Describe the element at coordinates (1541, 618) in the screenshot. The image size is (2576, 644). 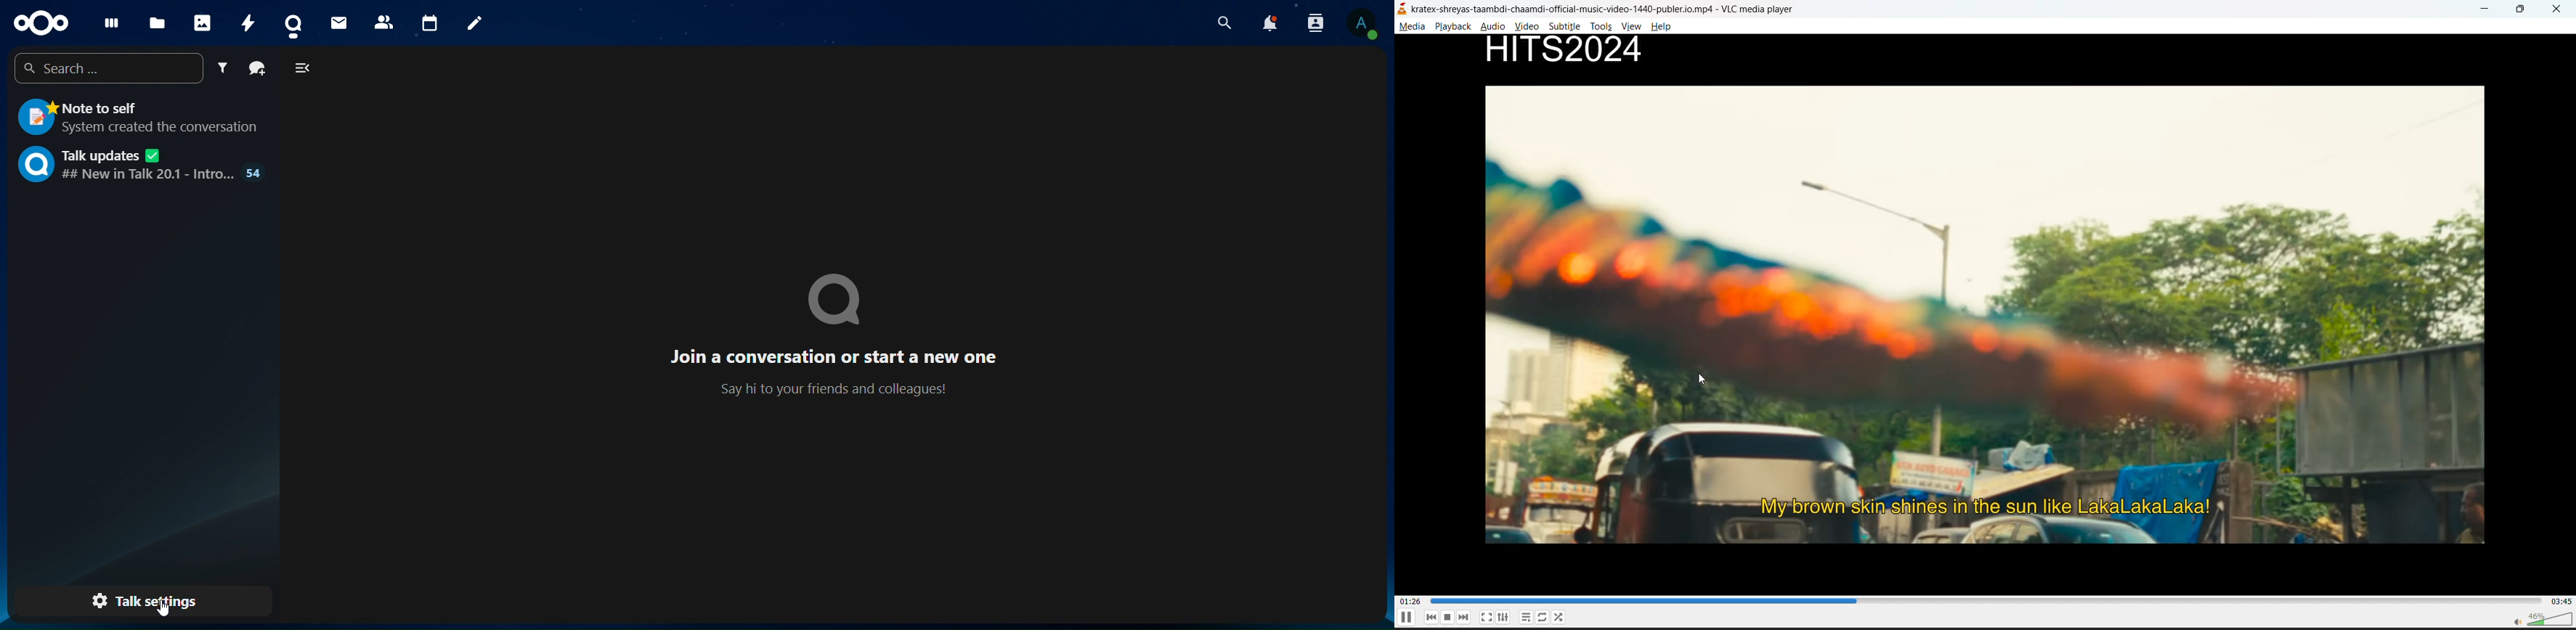
I see `loop` at that location.